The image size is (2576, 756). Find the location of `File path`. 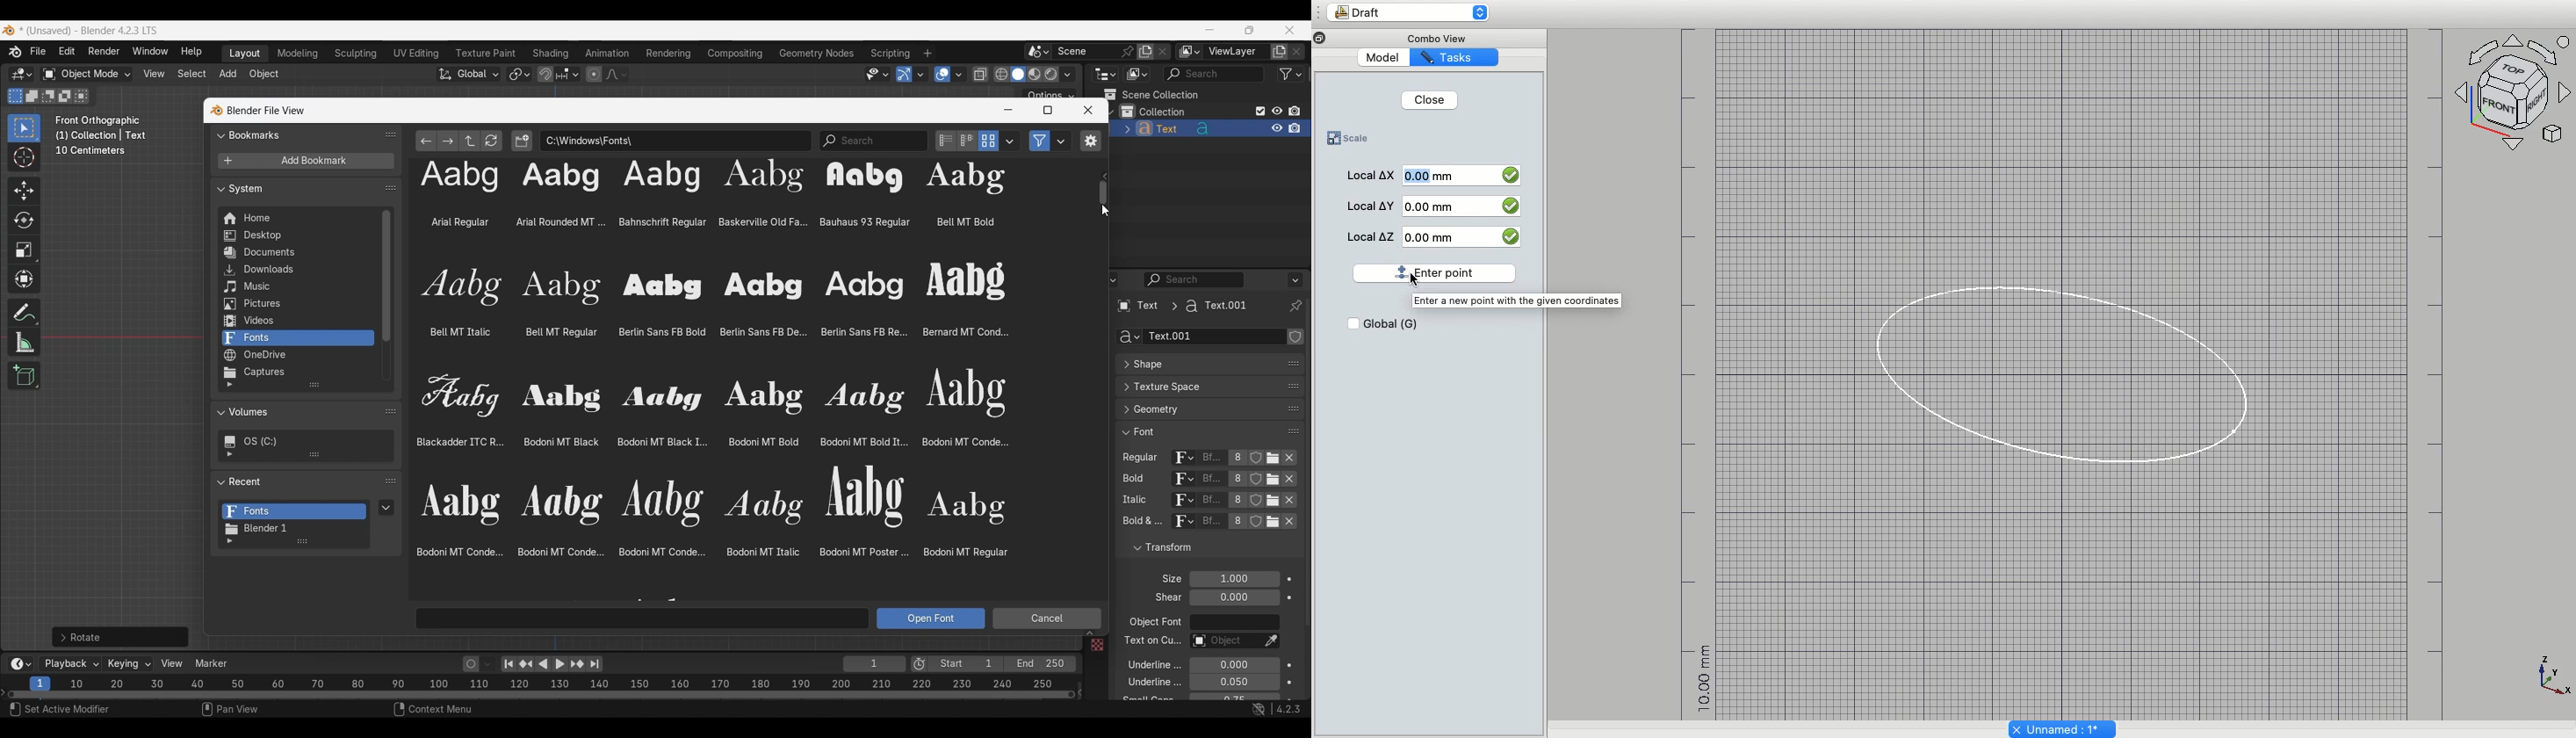

File path is located at coordinates (676, 140).